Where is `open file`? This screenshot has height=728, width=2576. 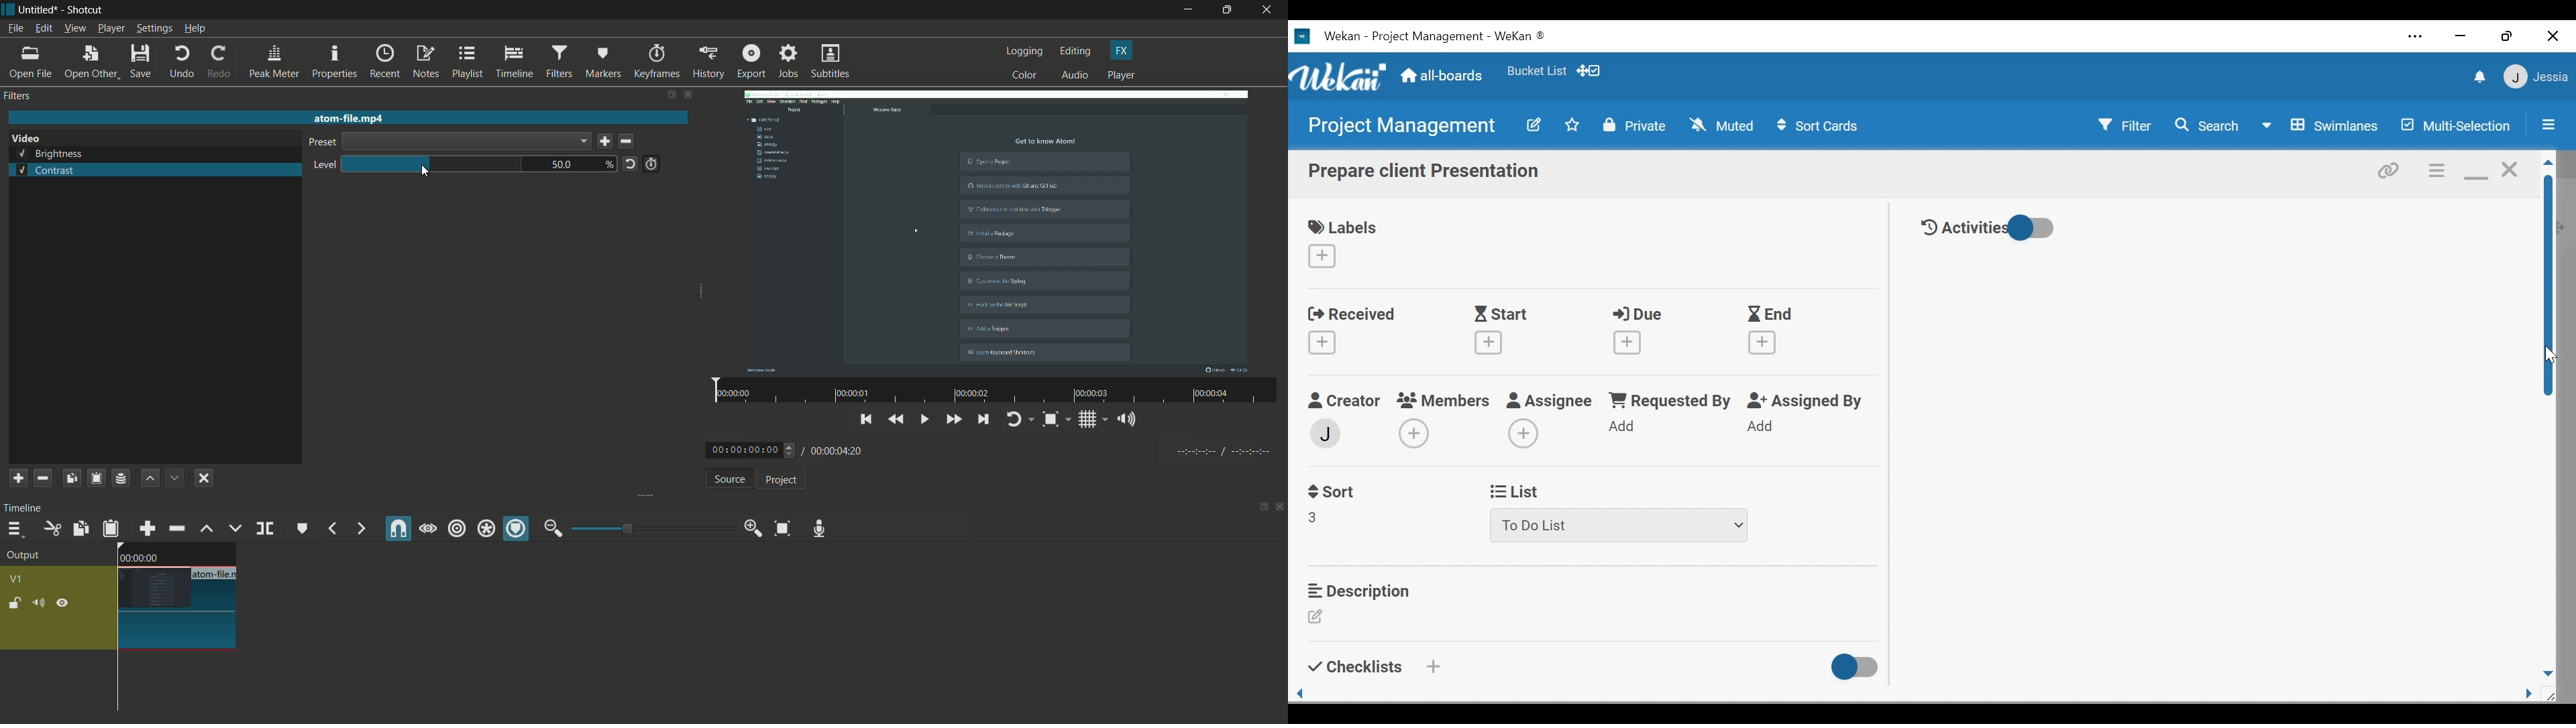
open file is located at coordinates (32, 62).